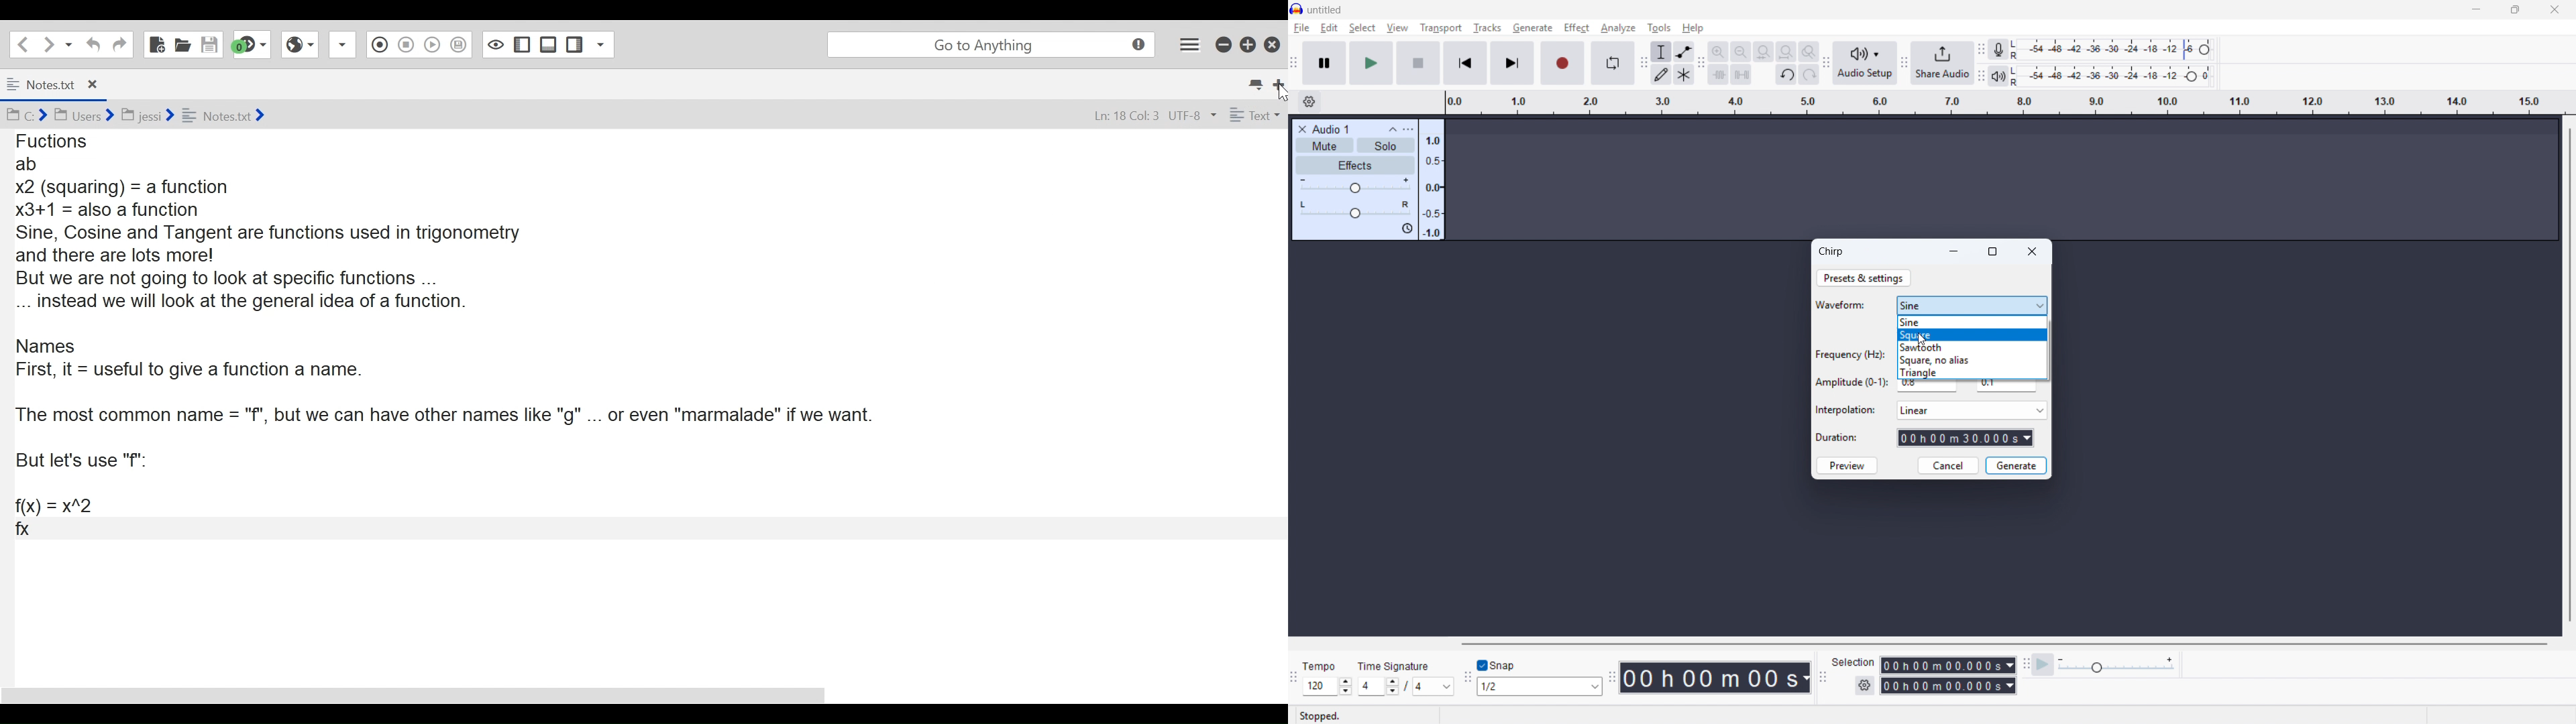 This screenshot has height=728, width=2576. What do you see at coordinates (1330, 28) in the screenshot?
I see `Edit ` at bounding box center [1330, 28].